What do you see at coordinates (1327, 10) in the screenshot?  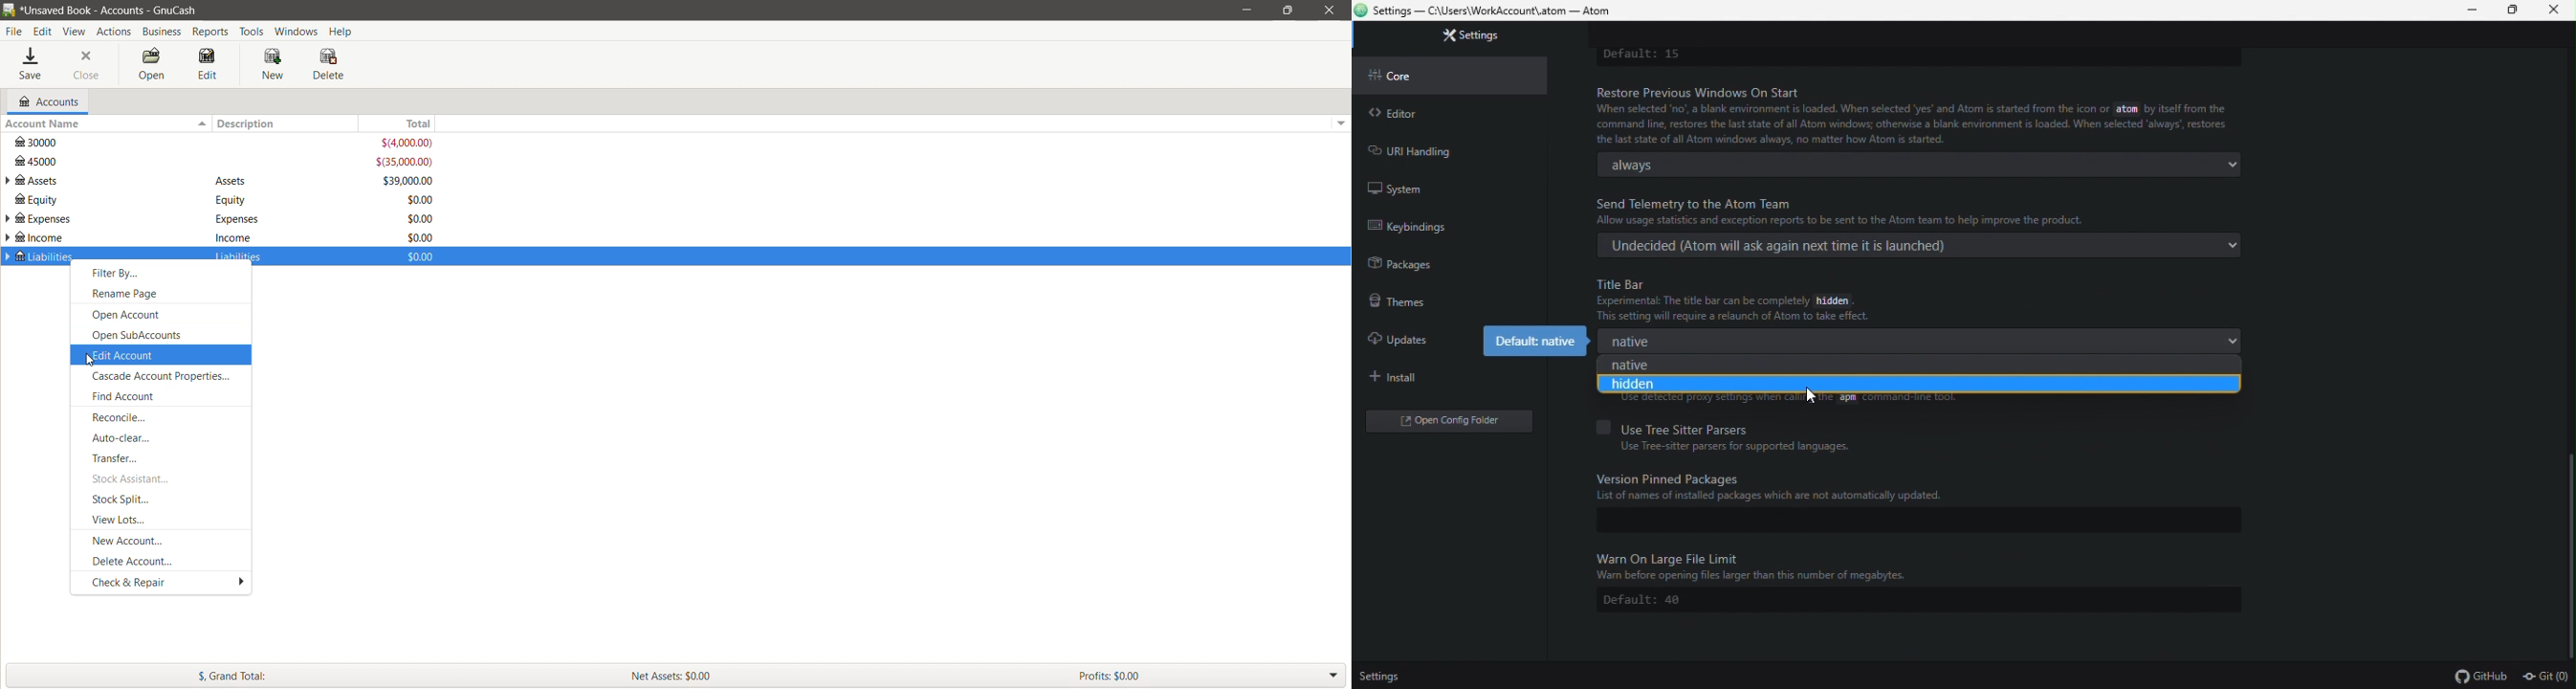 I see `Close` at bounding box center [1327, 10].